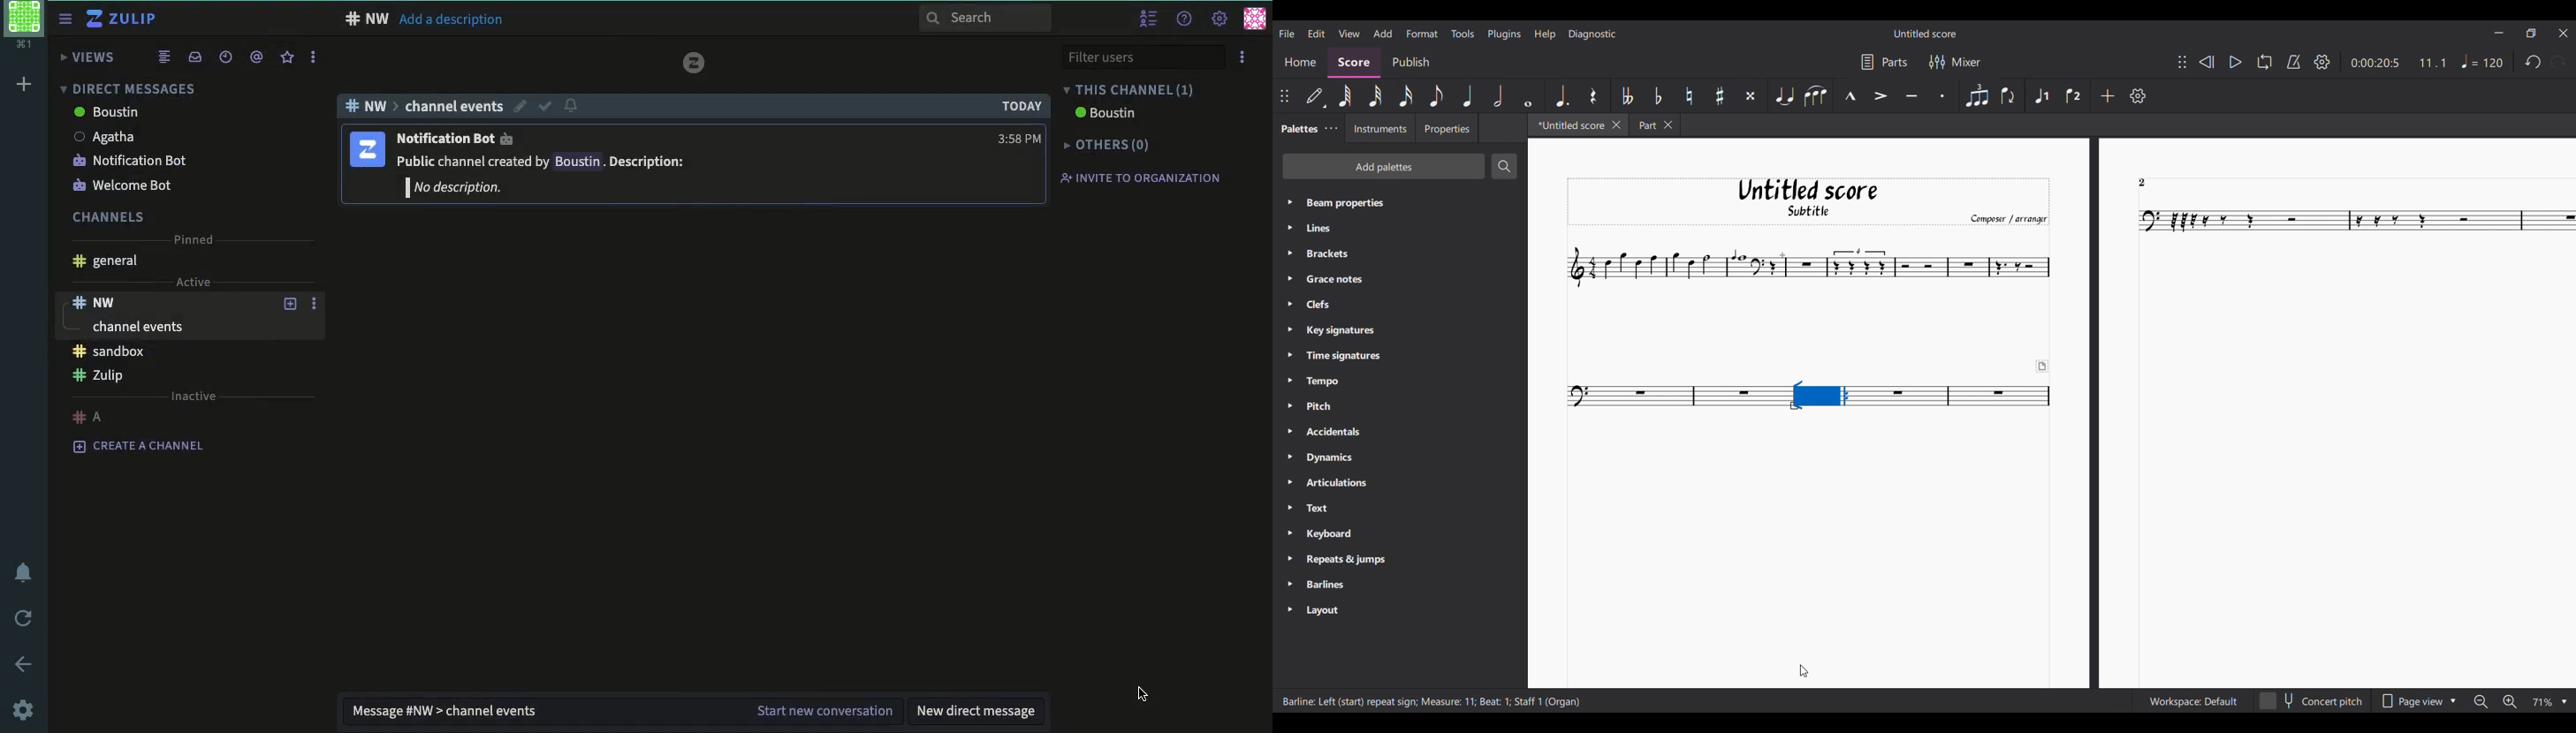  Describe the element at coordinates (24, 709) in the screenshot. I see `settings` at that location.